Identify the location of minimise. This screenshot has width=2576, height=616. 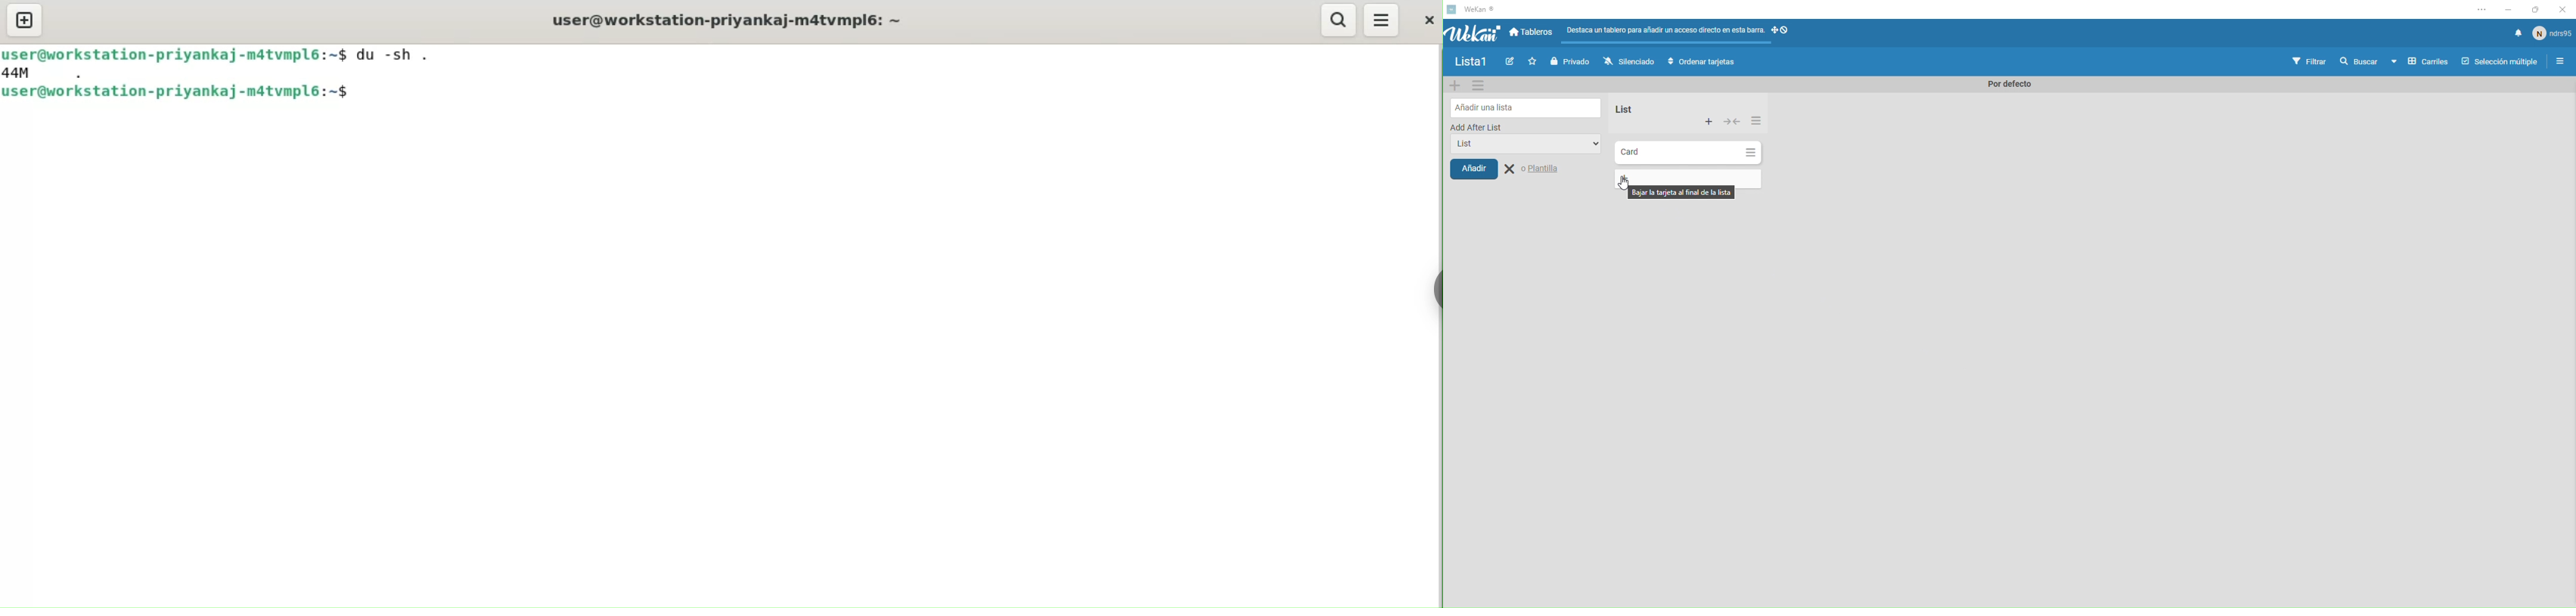
(2507, 10).